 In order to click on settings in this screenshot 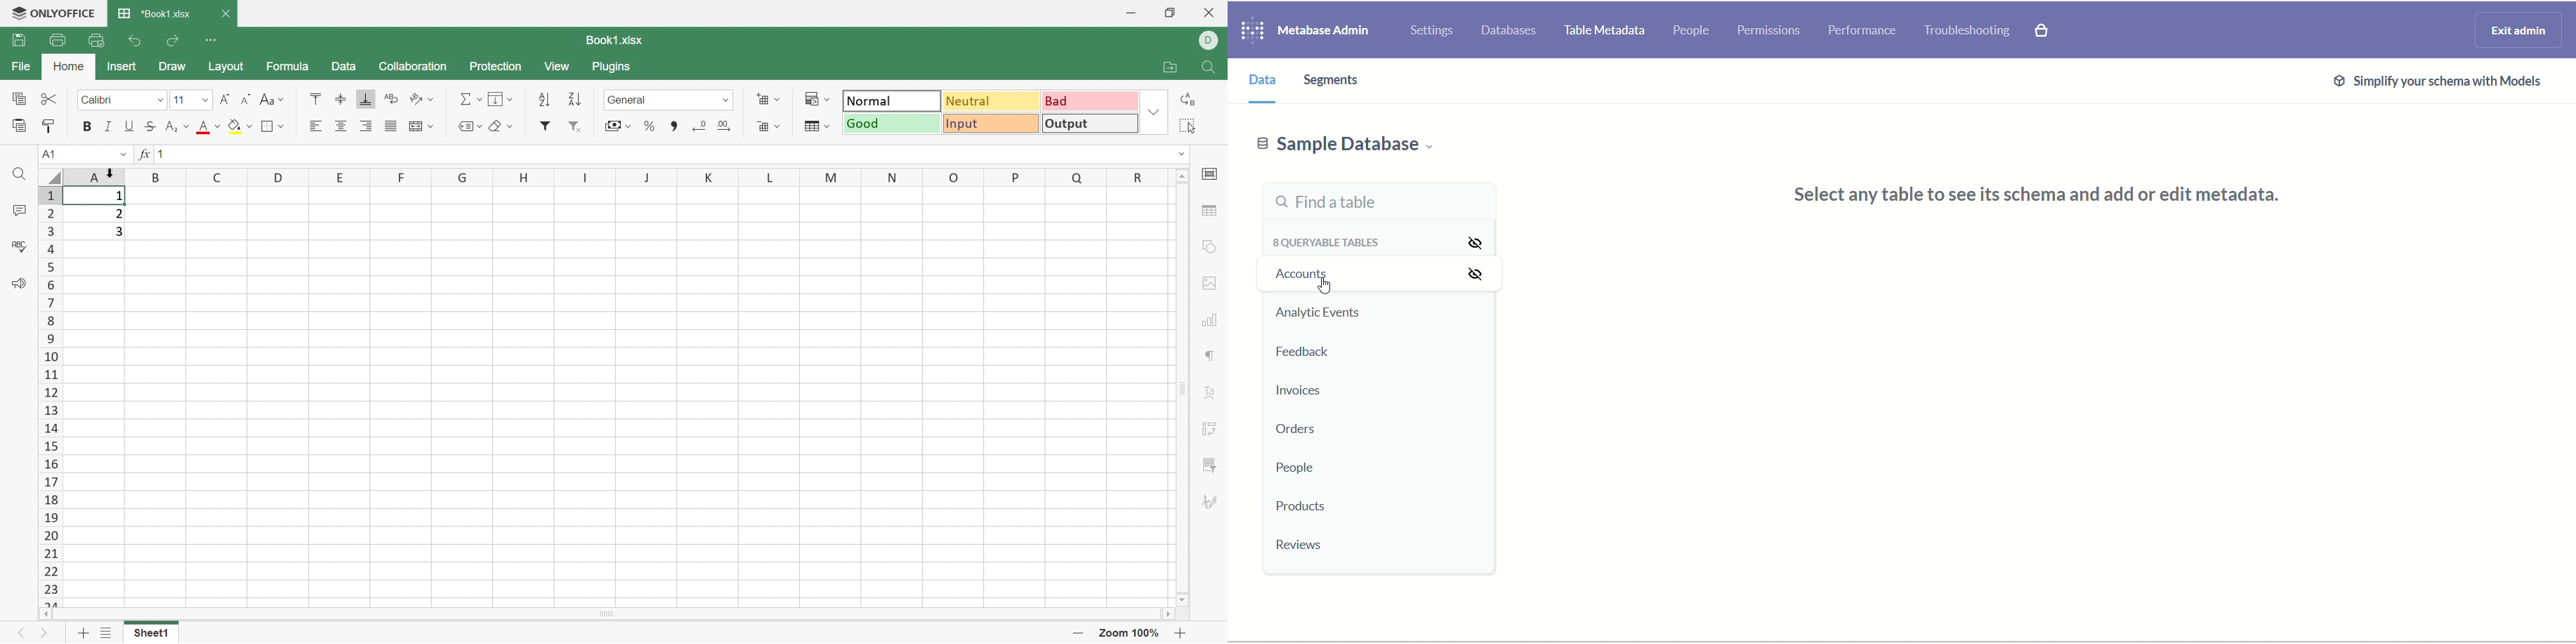, I will do `click(1433, 32)`.